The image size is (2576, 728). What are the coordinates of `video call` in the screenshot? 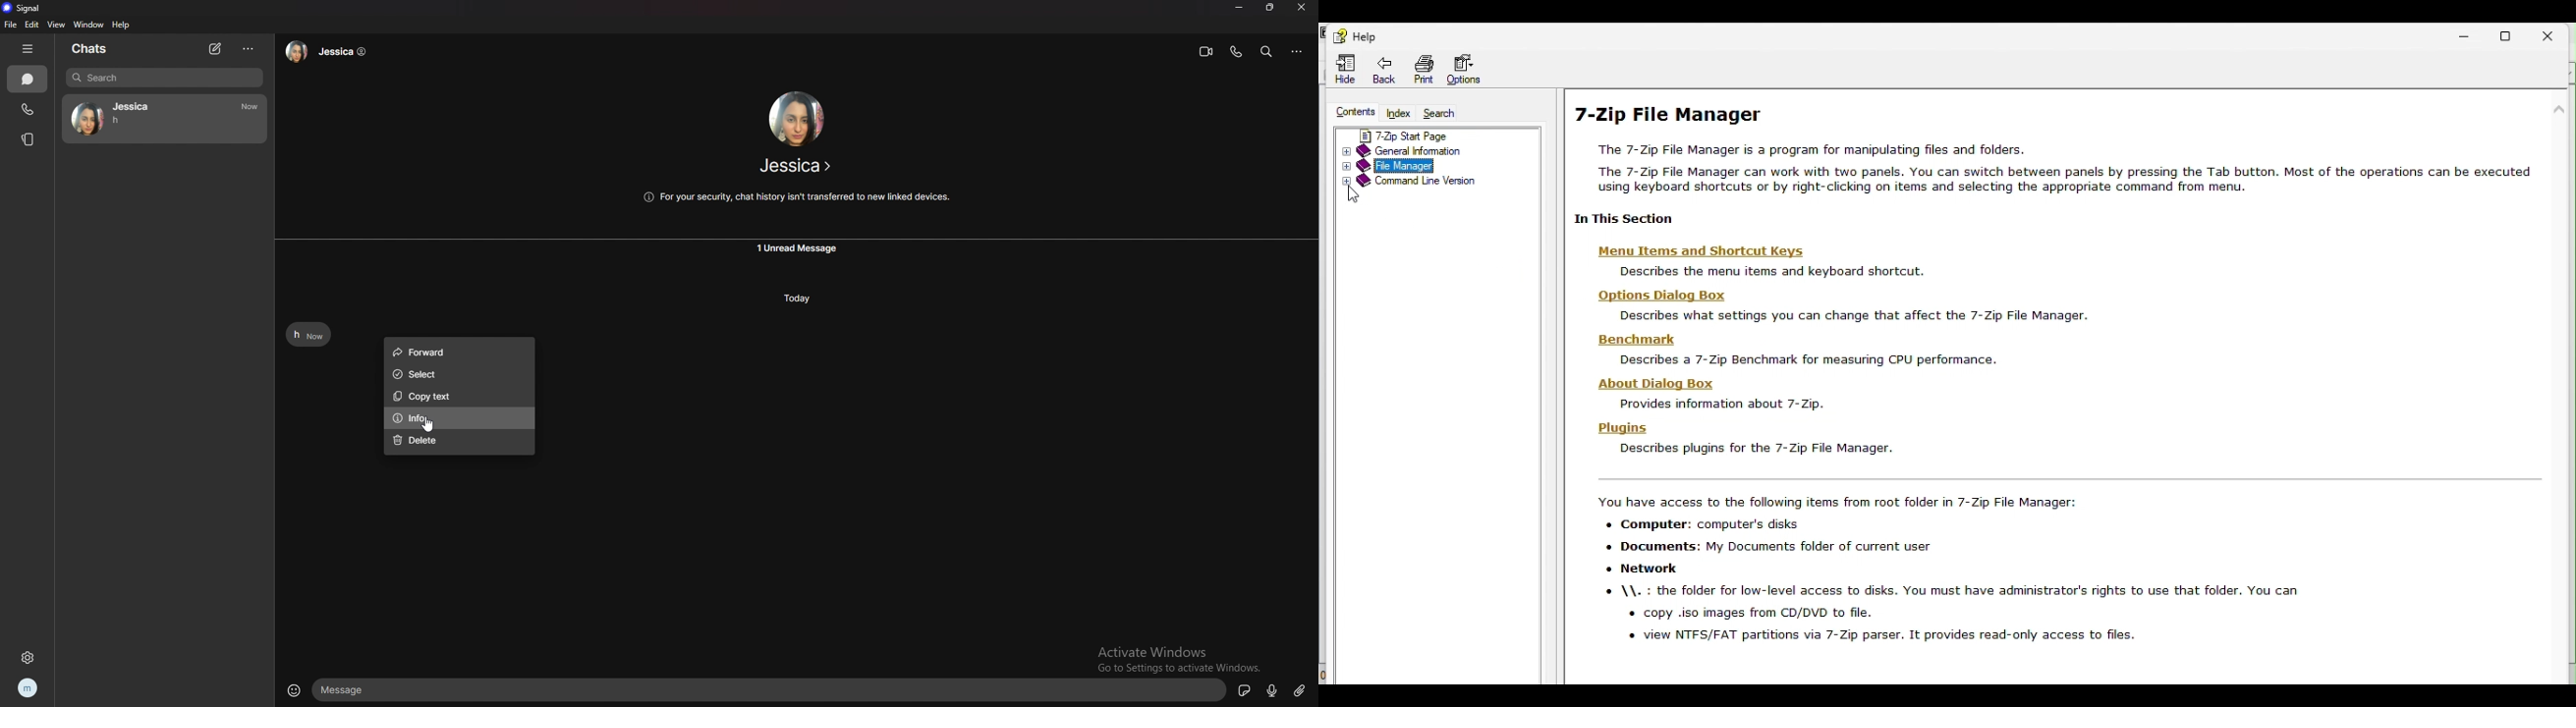 It's located at (1207, 51).